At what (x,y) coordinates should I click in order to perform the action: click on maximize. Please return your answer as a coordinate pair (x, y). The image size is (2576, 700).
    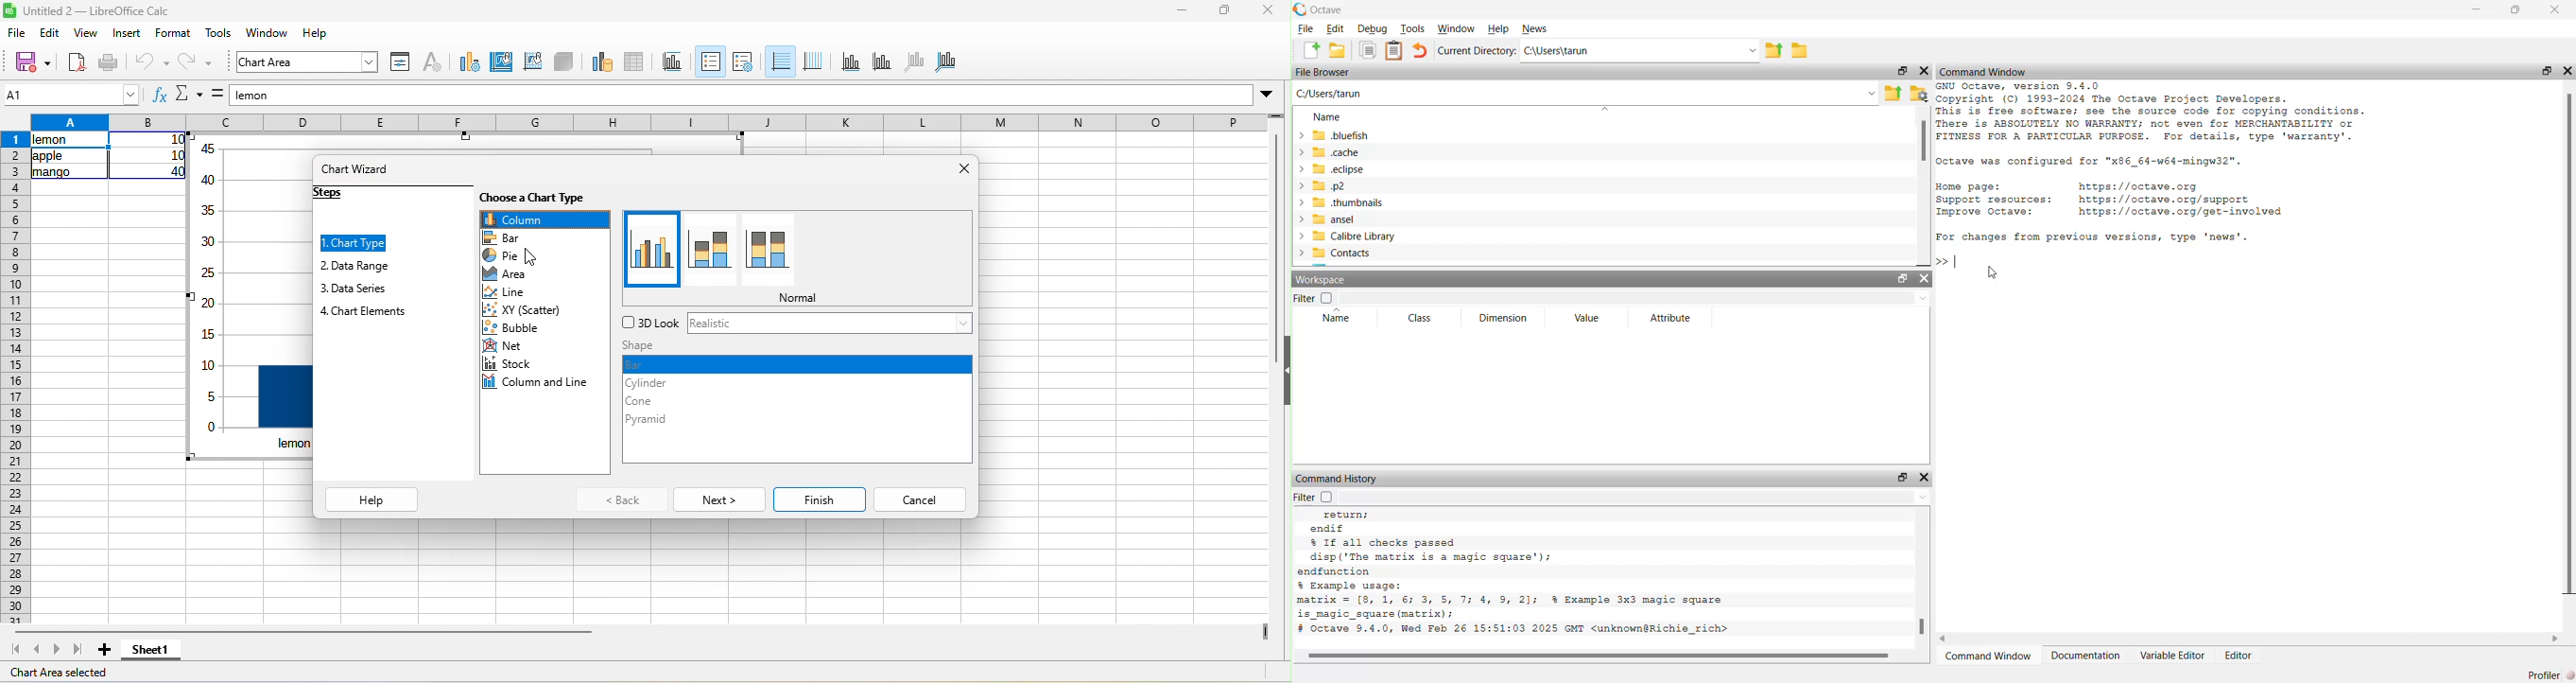
    Looking at the image, I should click on (2515, 10).